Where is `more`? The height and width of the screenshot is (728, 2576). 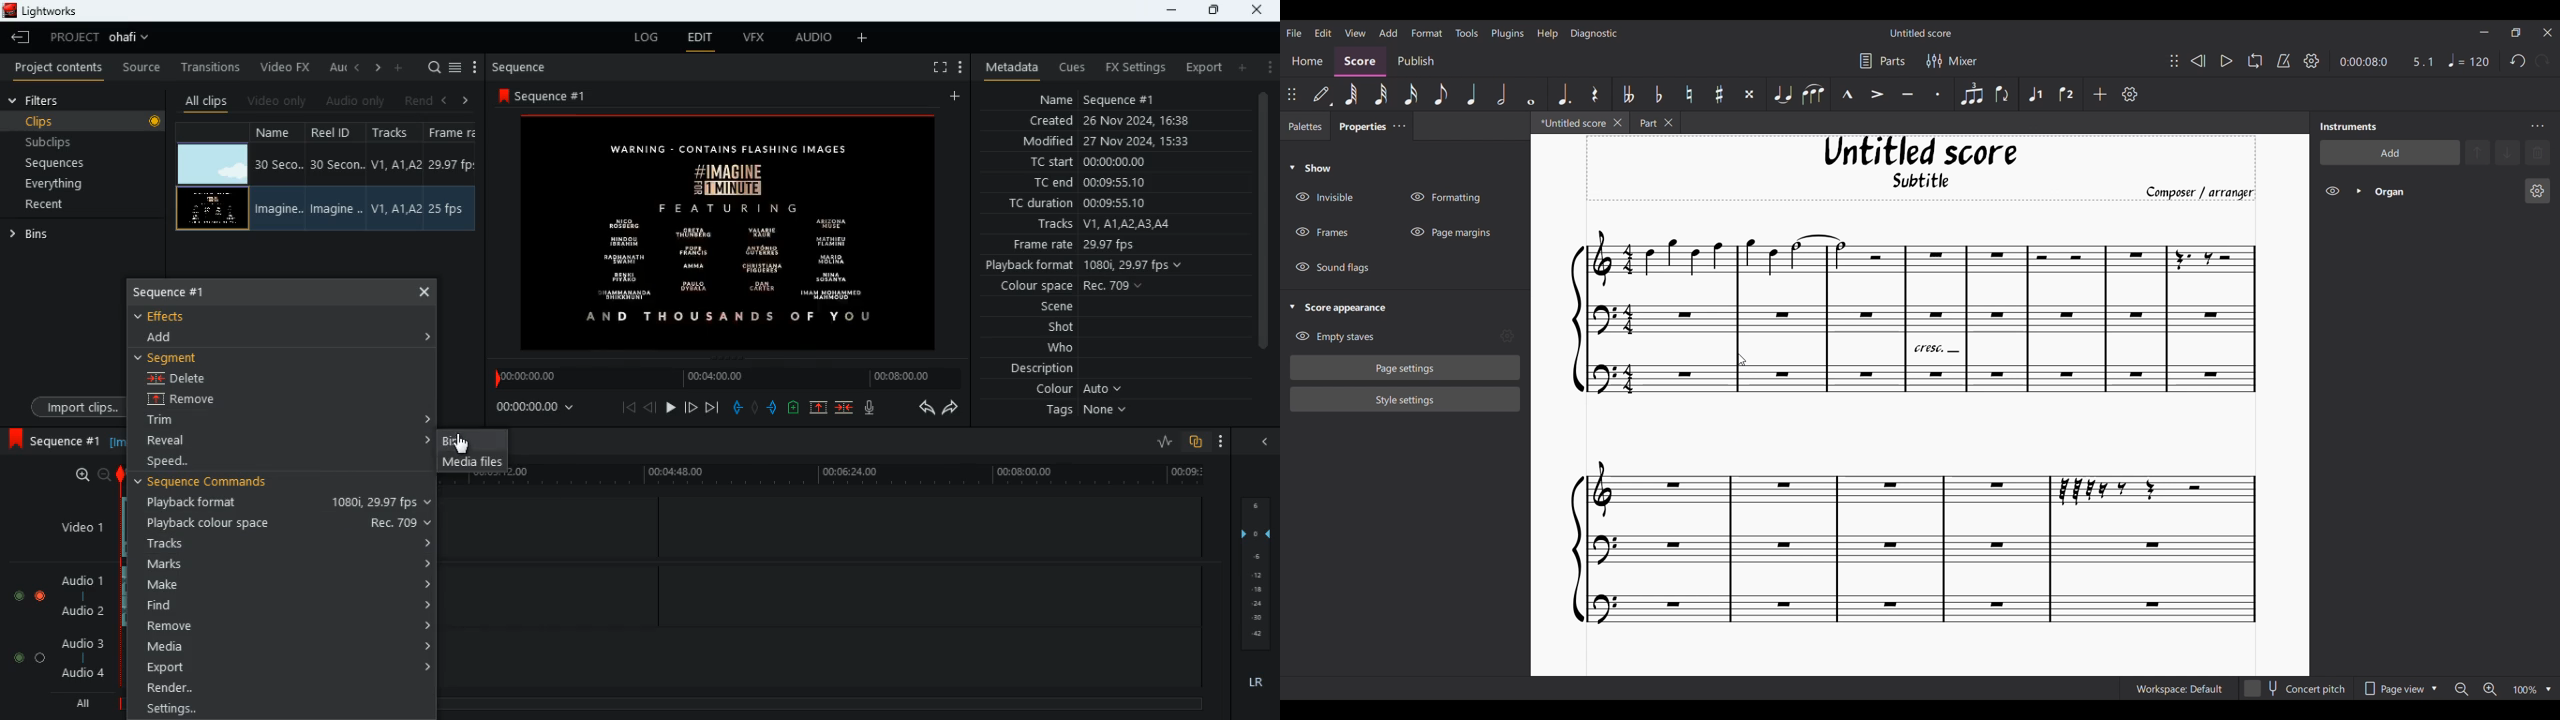
more is located at coordinates (1216, 440).